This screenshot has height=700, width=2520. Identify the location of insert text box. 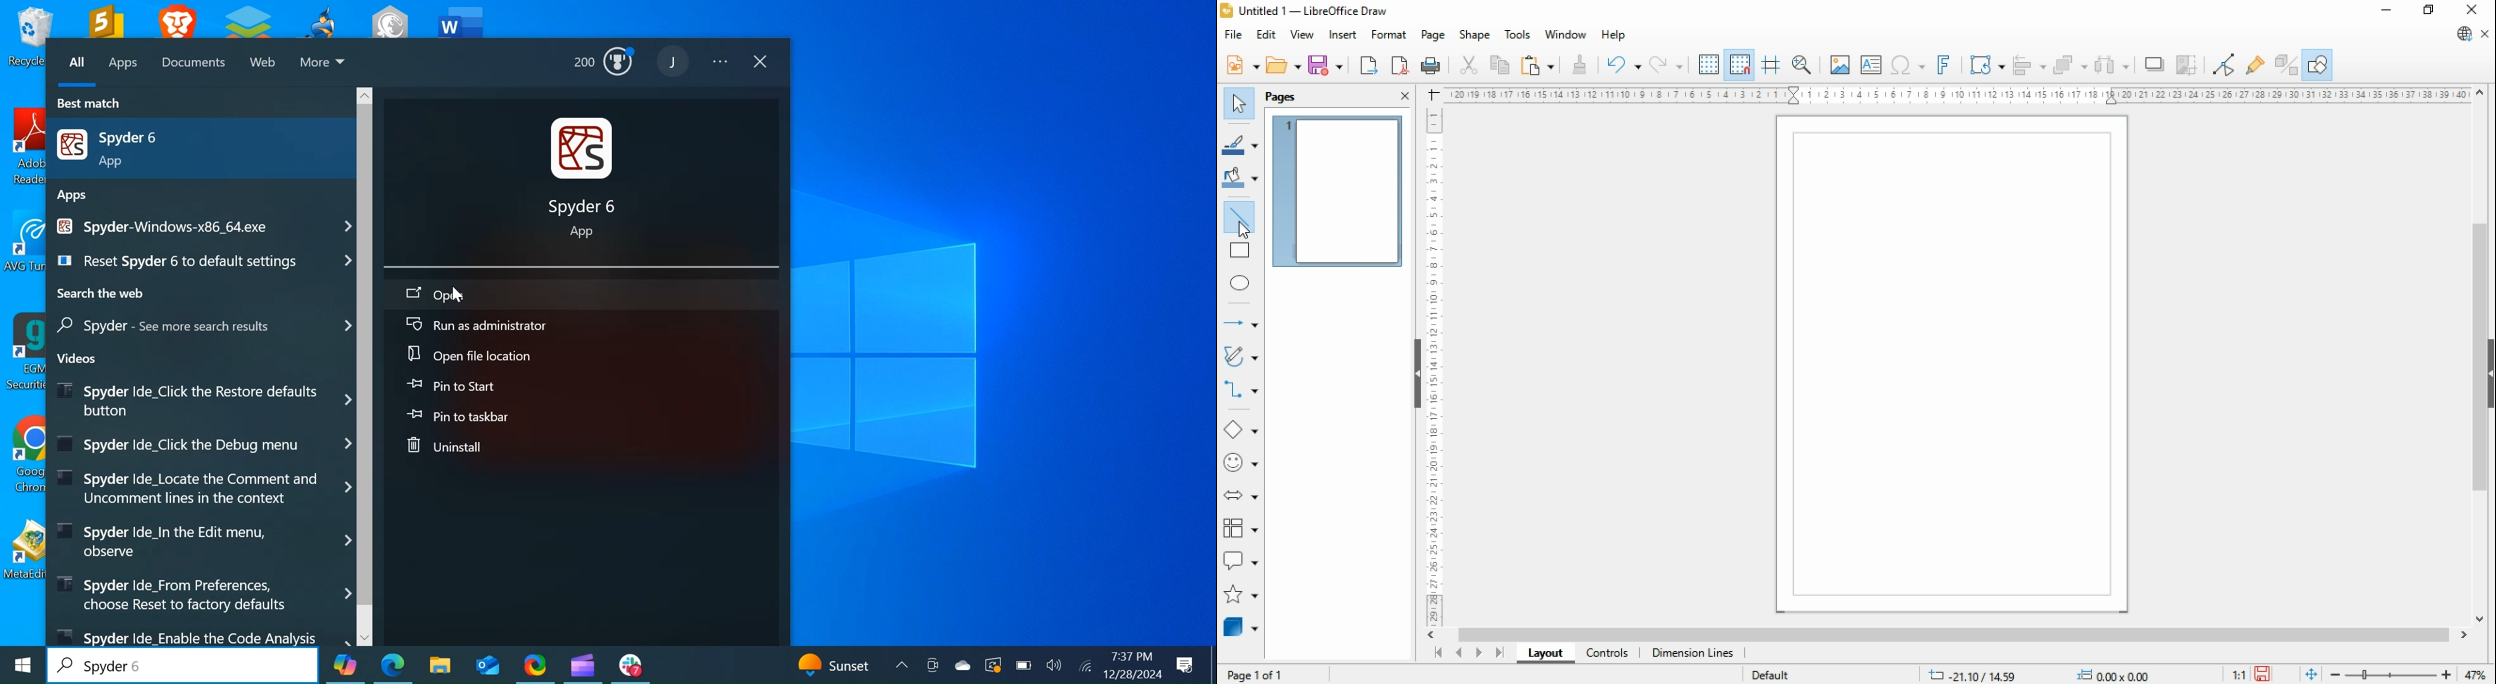
(1869, 64).